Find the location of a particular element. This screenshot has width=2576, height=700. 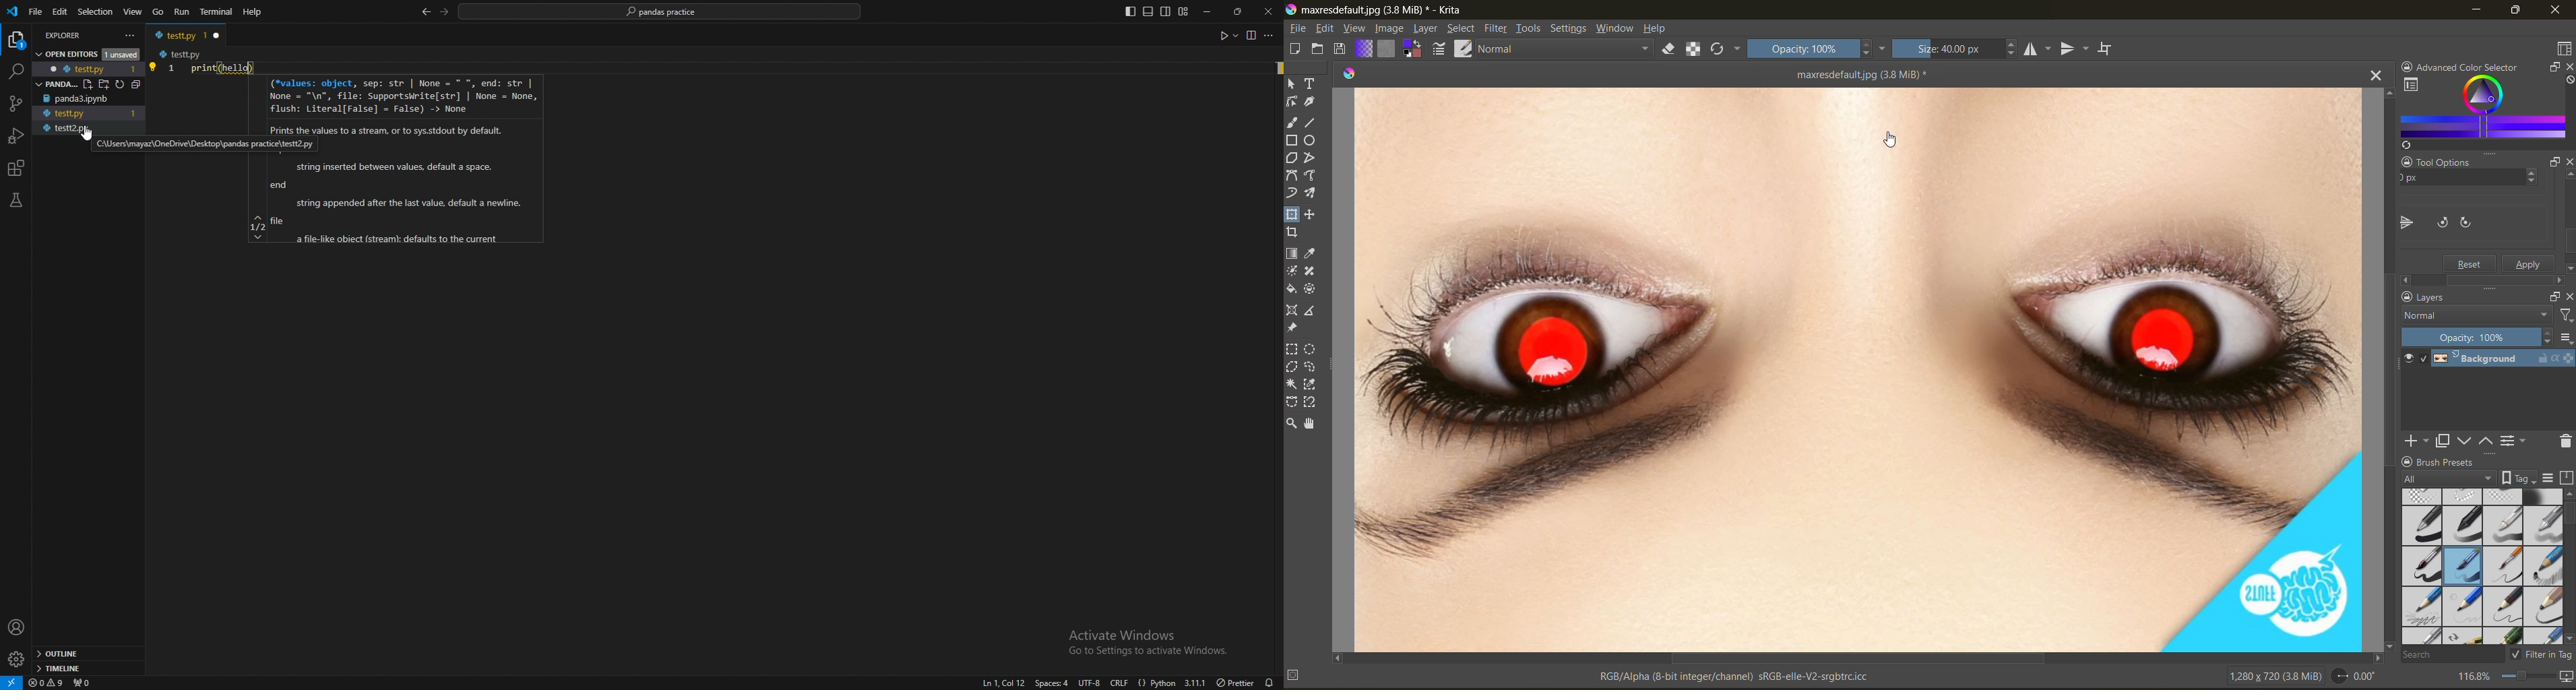

advanced color selector is located at coordinates (2482, 108).